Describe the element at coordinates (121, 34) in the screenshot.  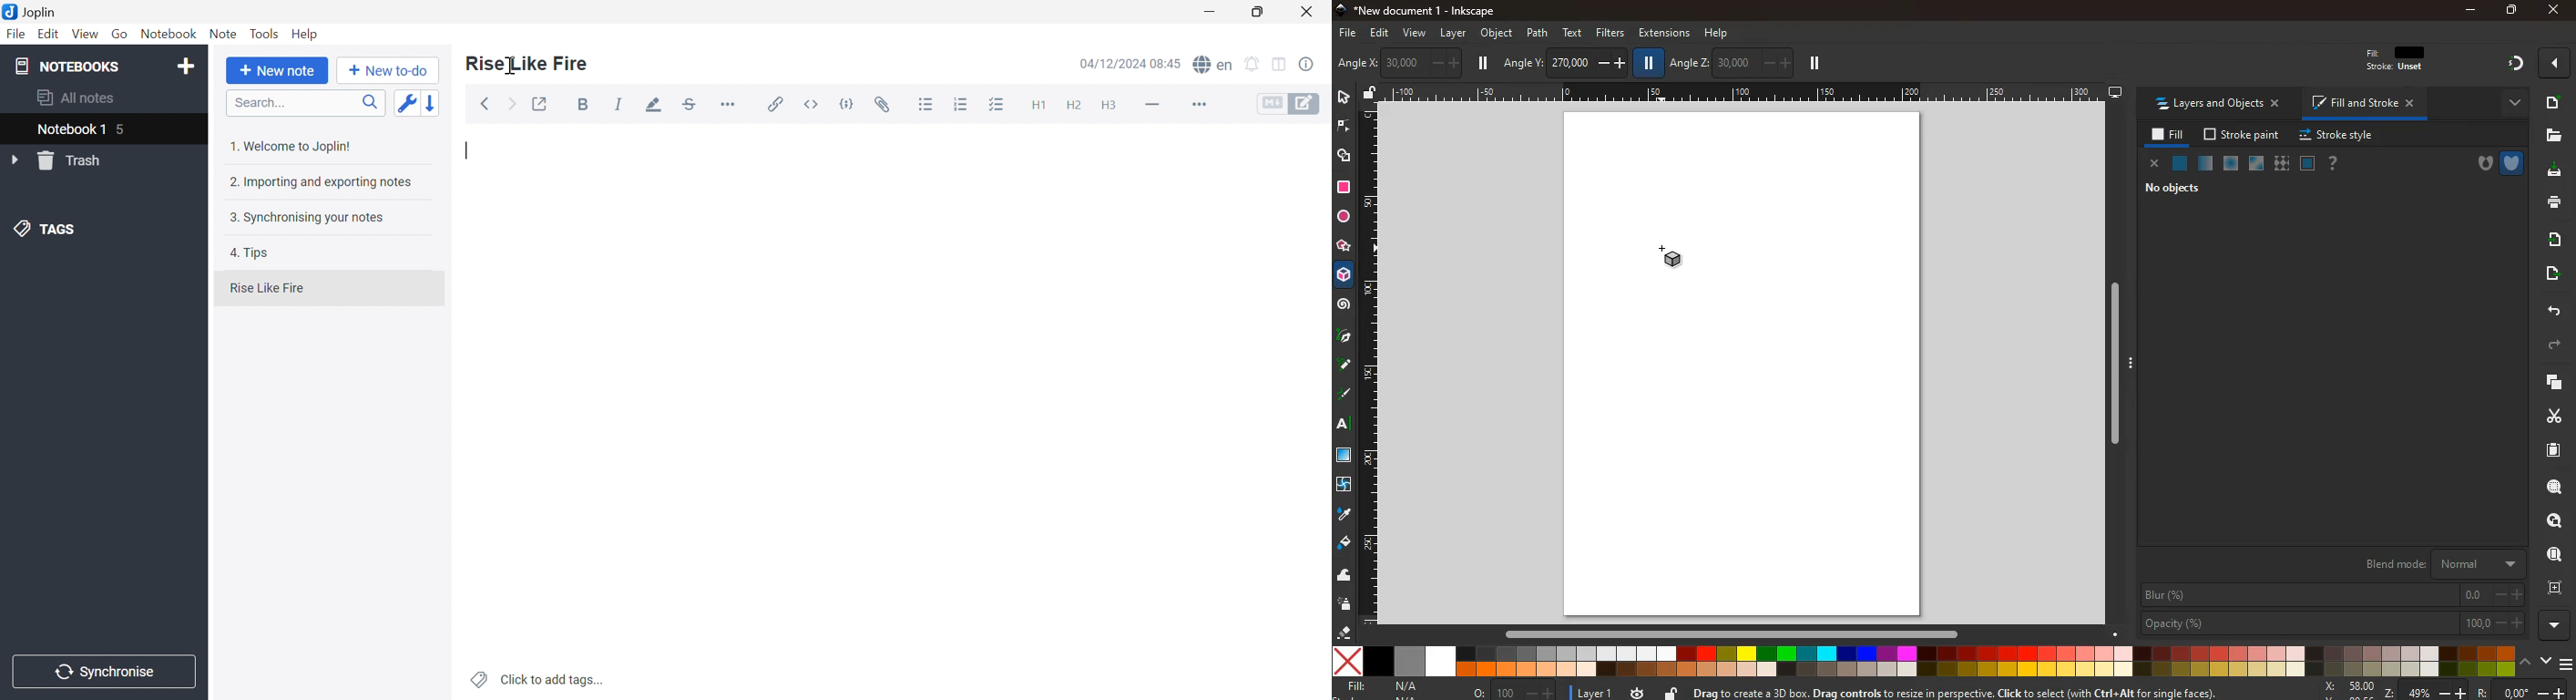
I see `Go` at that location.